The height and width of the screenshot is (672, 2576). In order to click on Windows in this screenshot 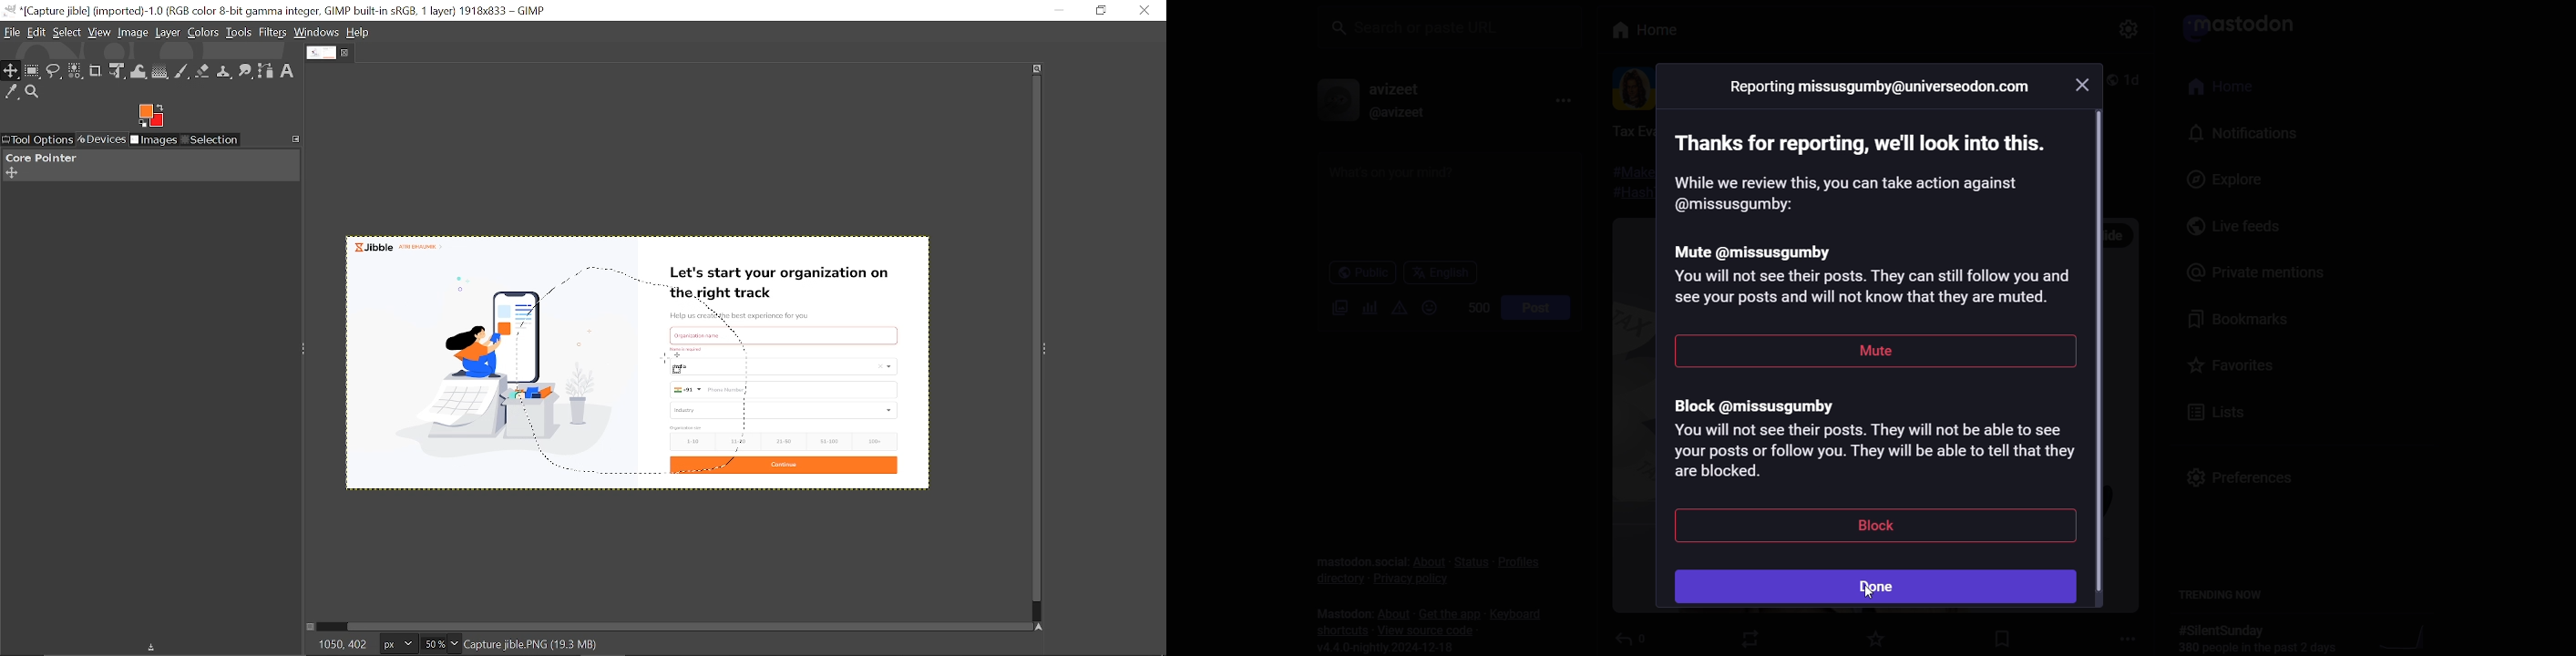, I will do `click(316, 32)`.